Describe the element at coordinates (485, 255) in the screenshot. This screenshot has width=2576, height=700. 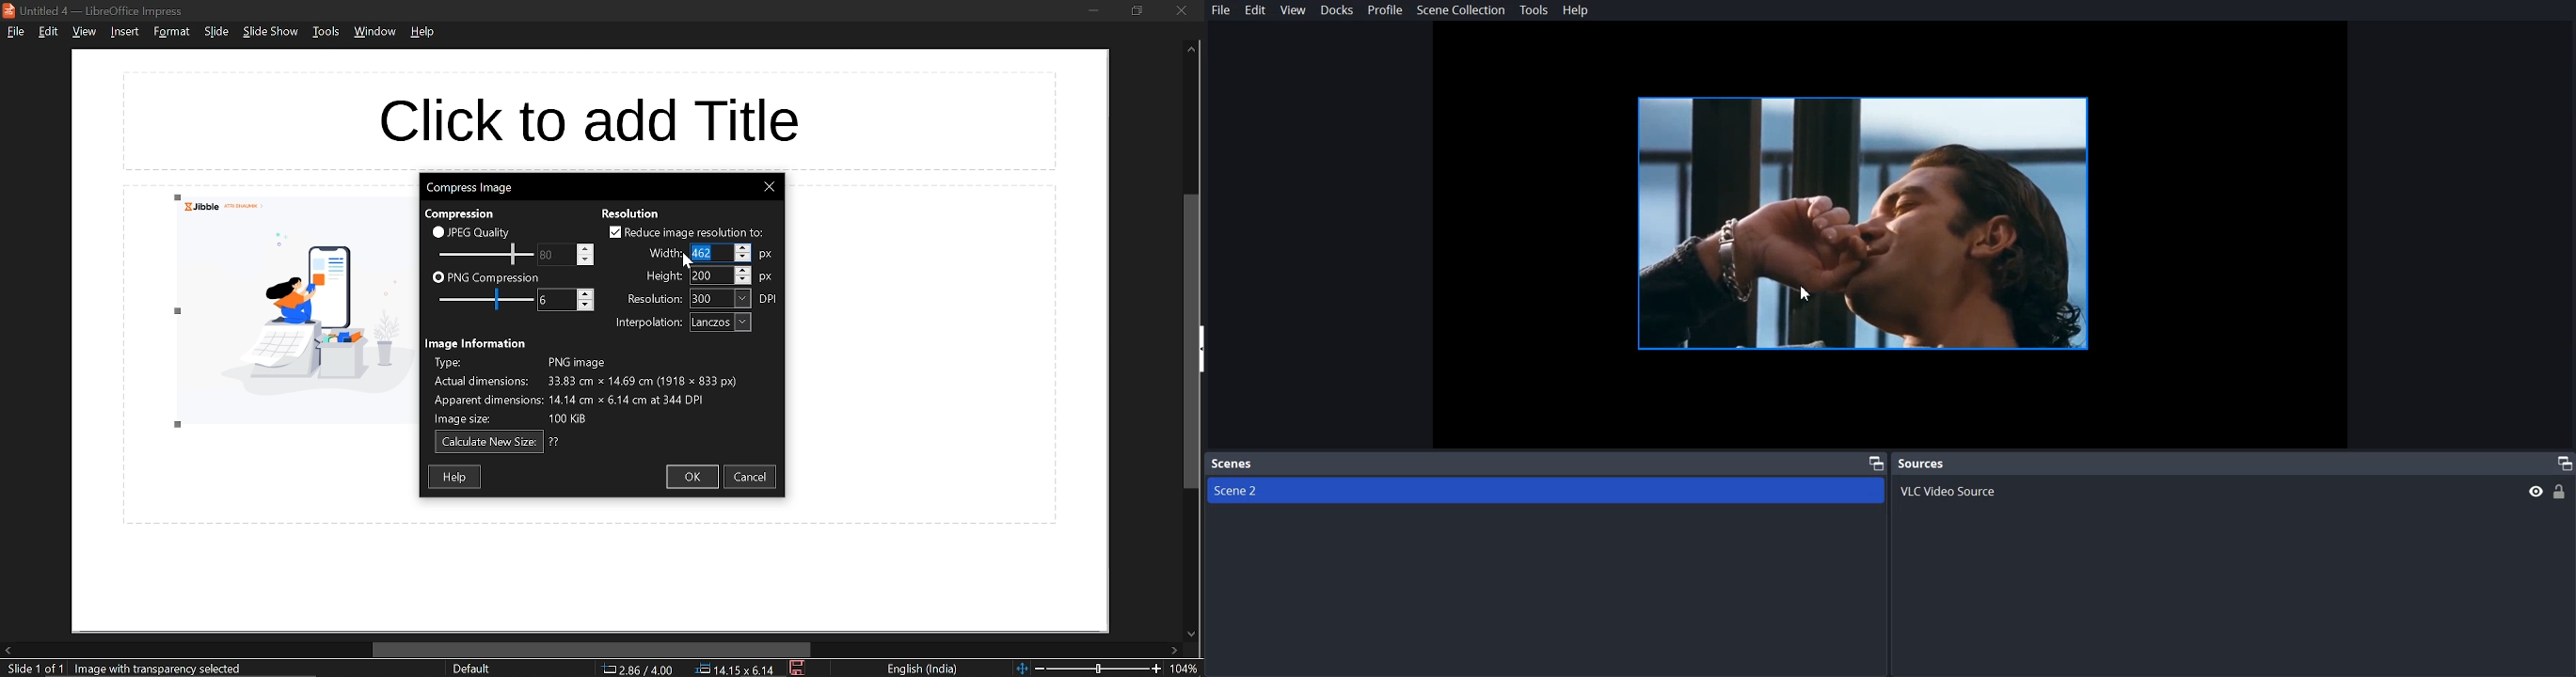
I see `Change JPEG quality ` at that location.